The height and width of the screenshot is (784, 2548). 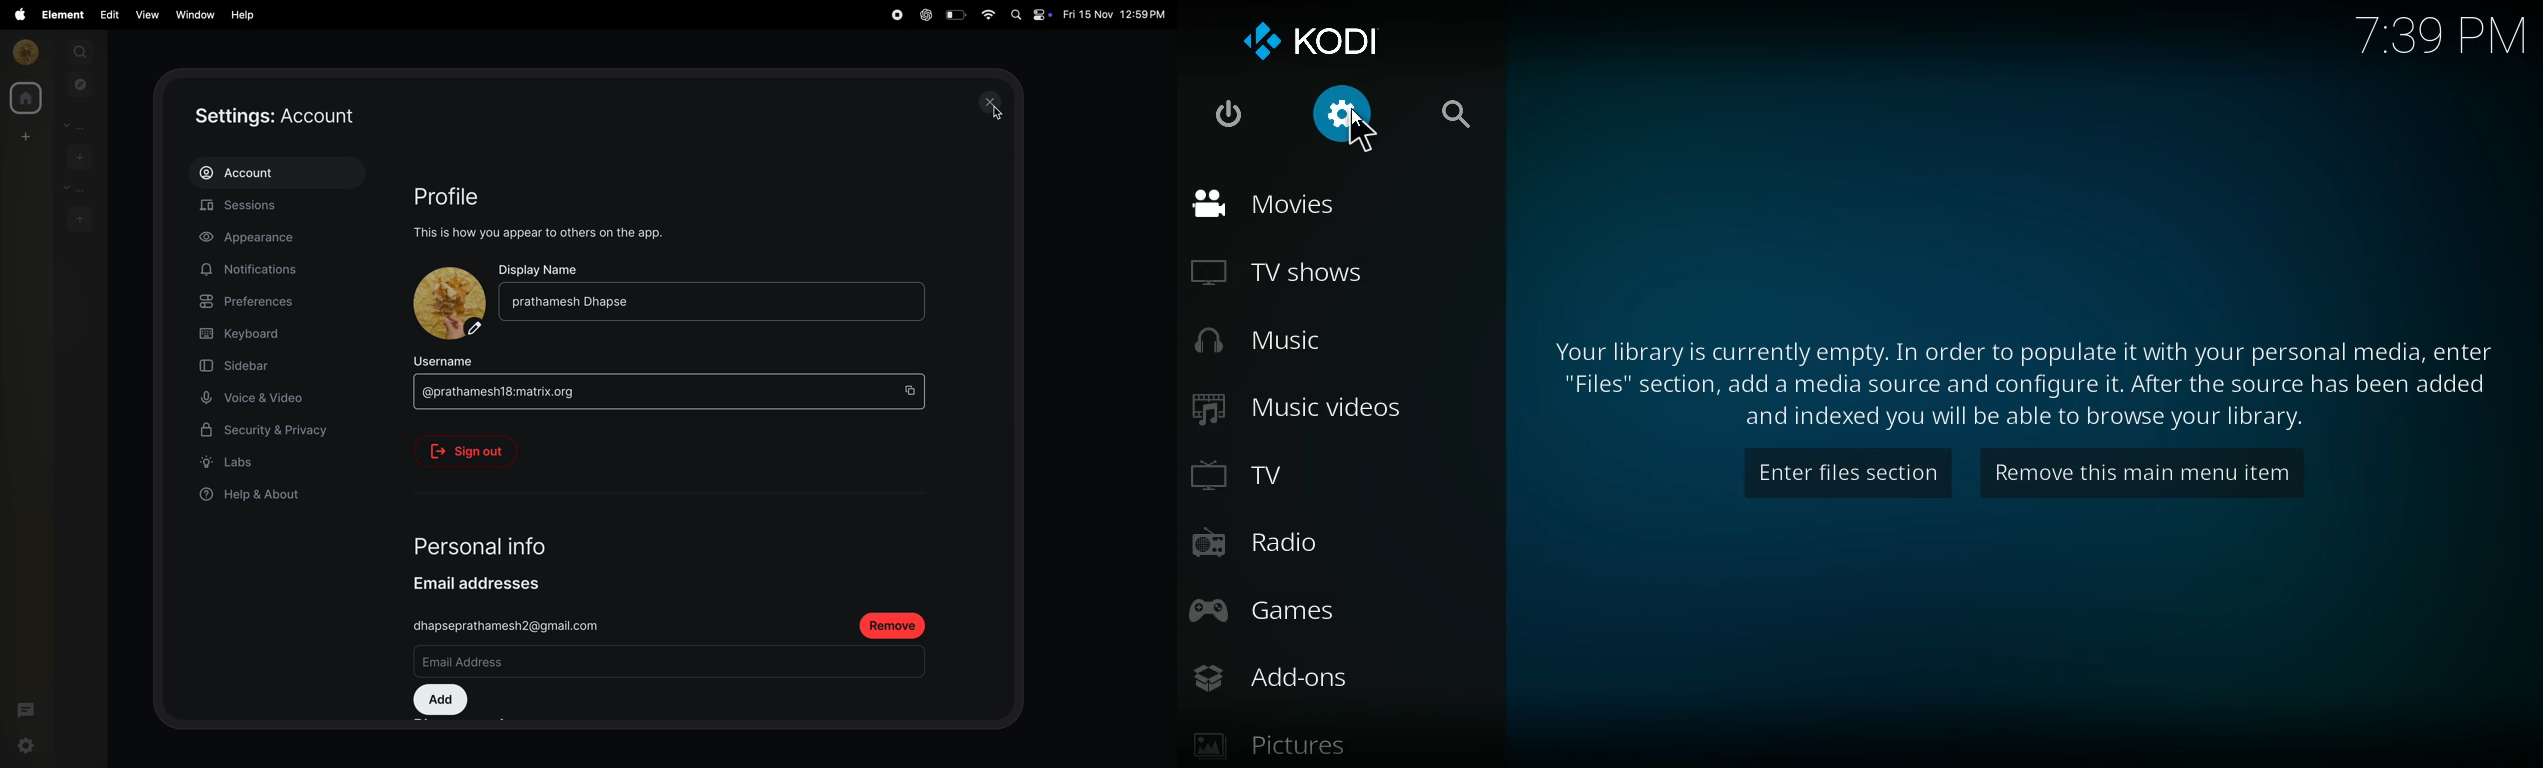 What do you see at coordinates (2029, 385) in the screenshot?
I see `message` at bounding box center [2029, 385].